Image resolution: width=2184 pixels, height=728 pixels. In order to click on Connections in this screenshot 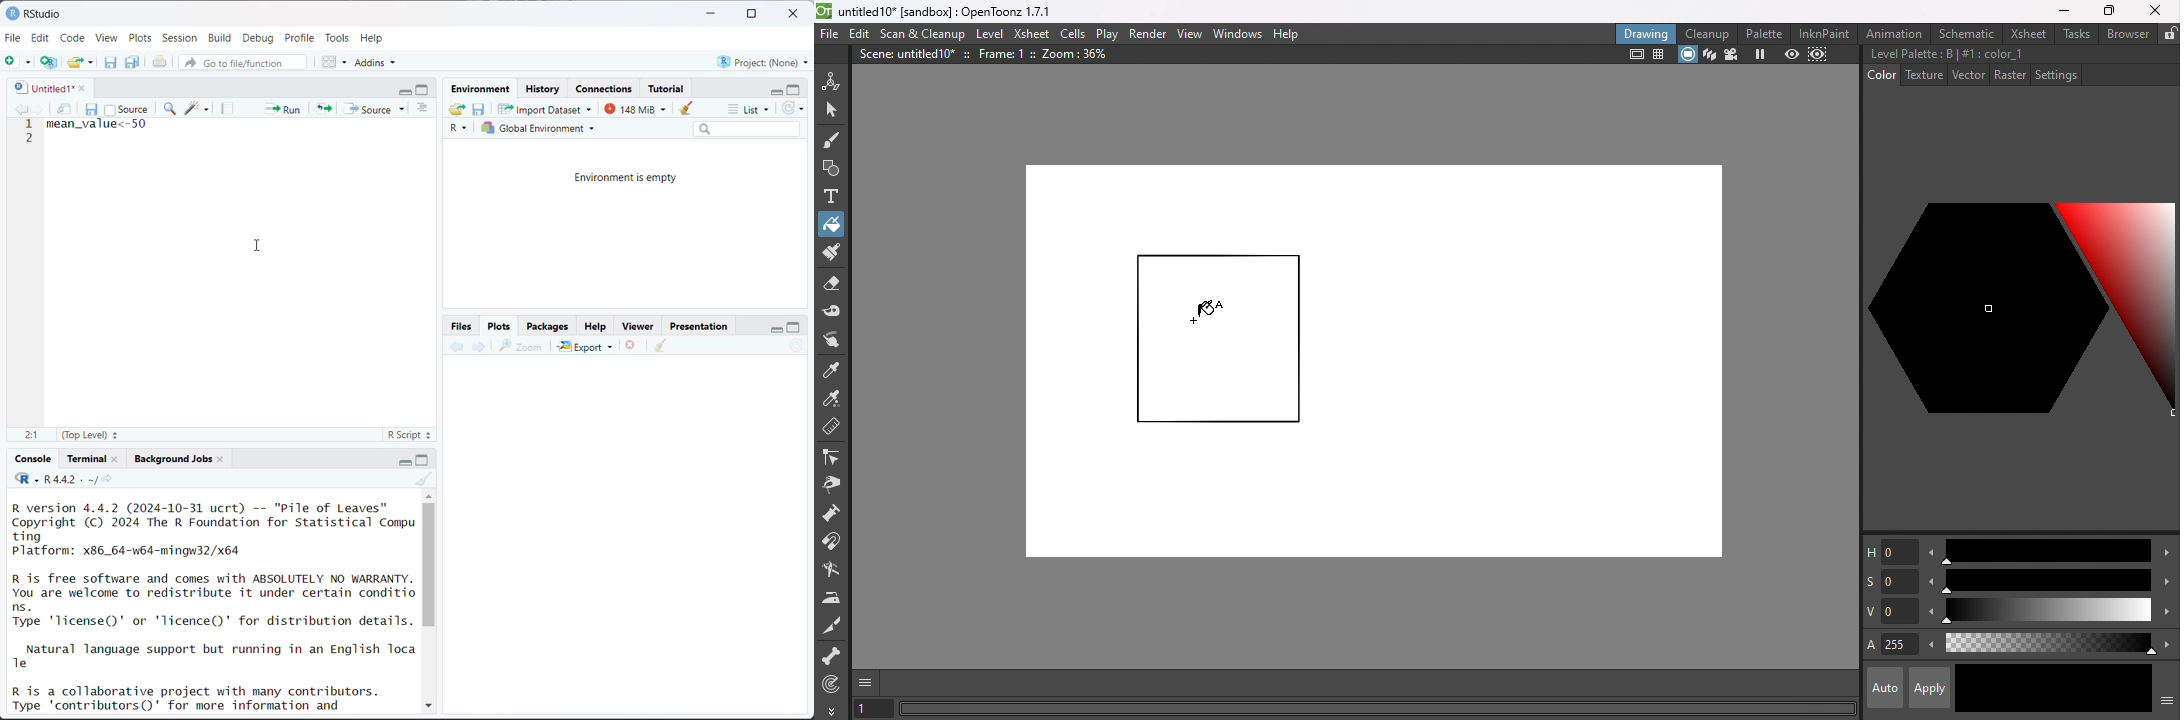, I will do `click(606, 89)`.